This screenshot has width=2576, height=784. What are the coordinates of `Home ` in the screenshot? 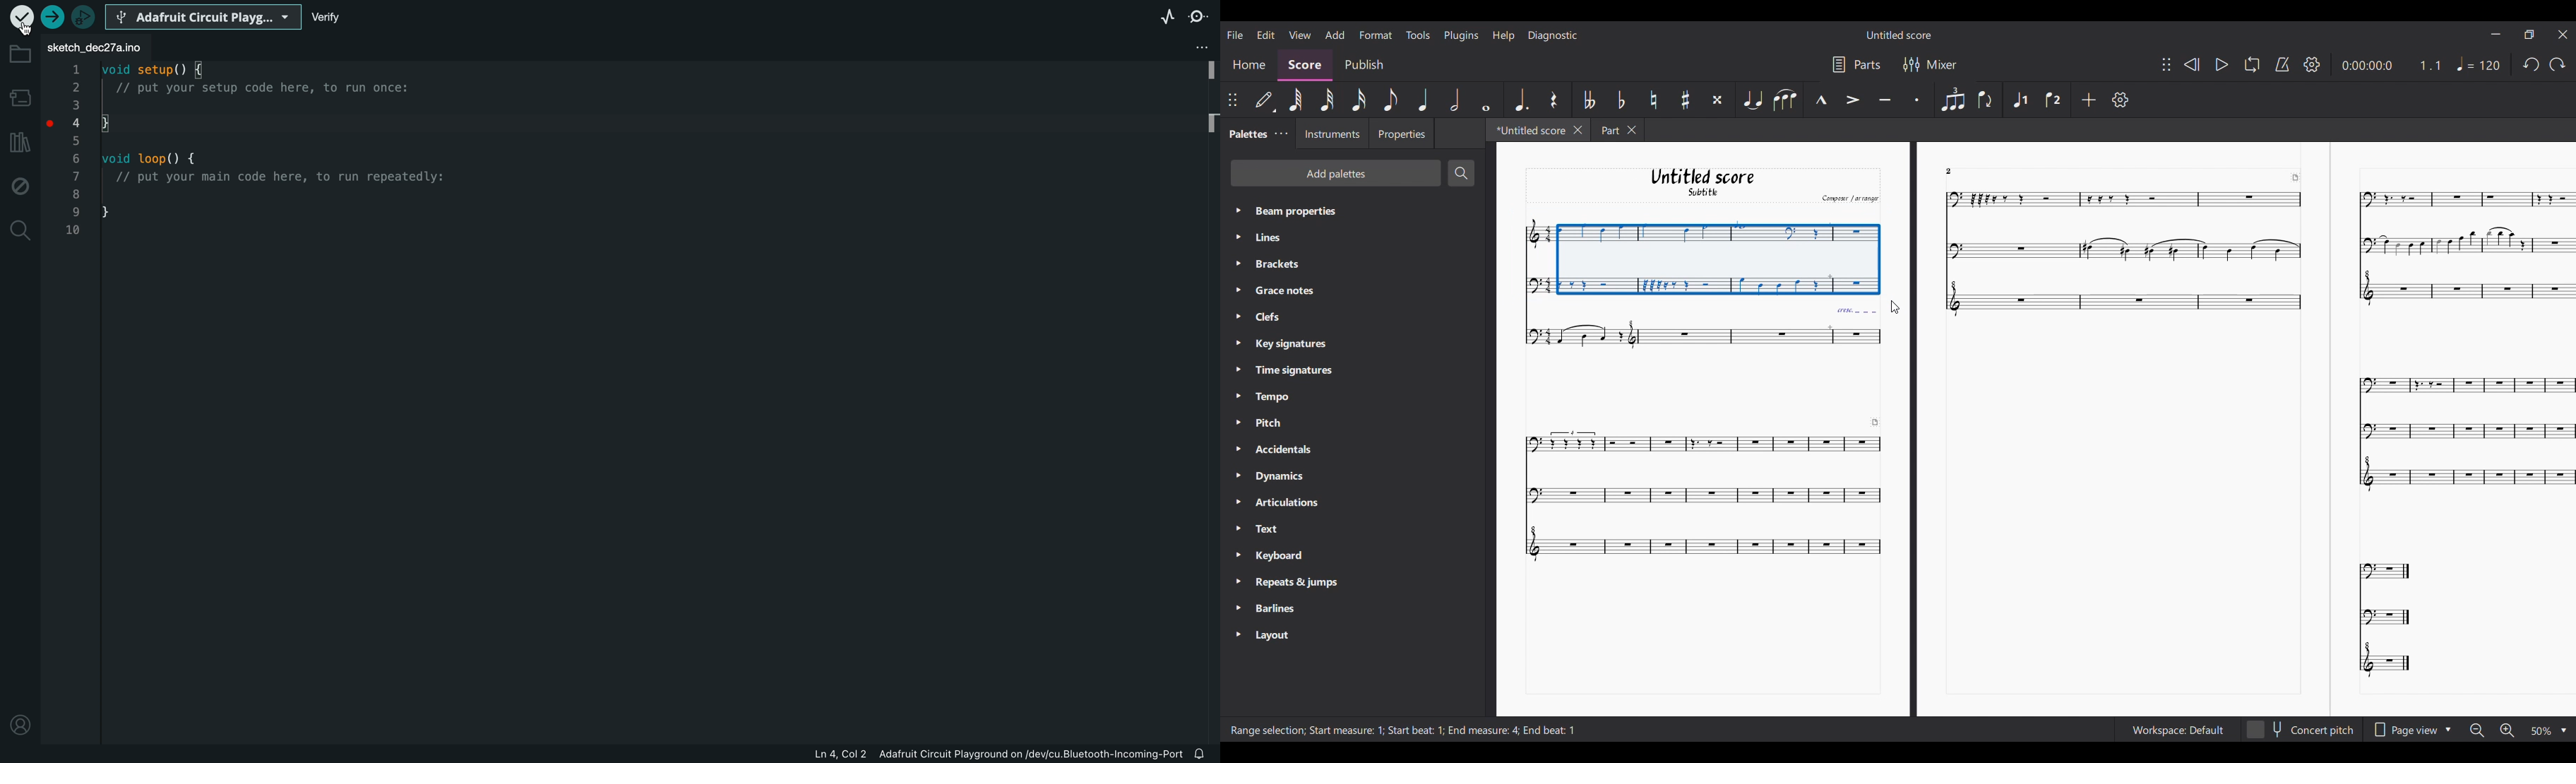 It's located at (1249, 66).